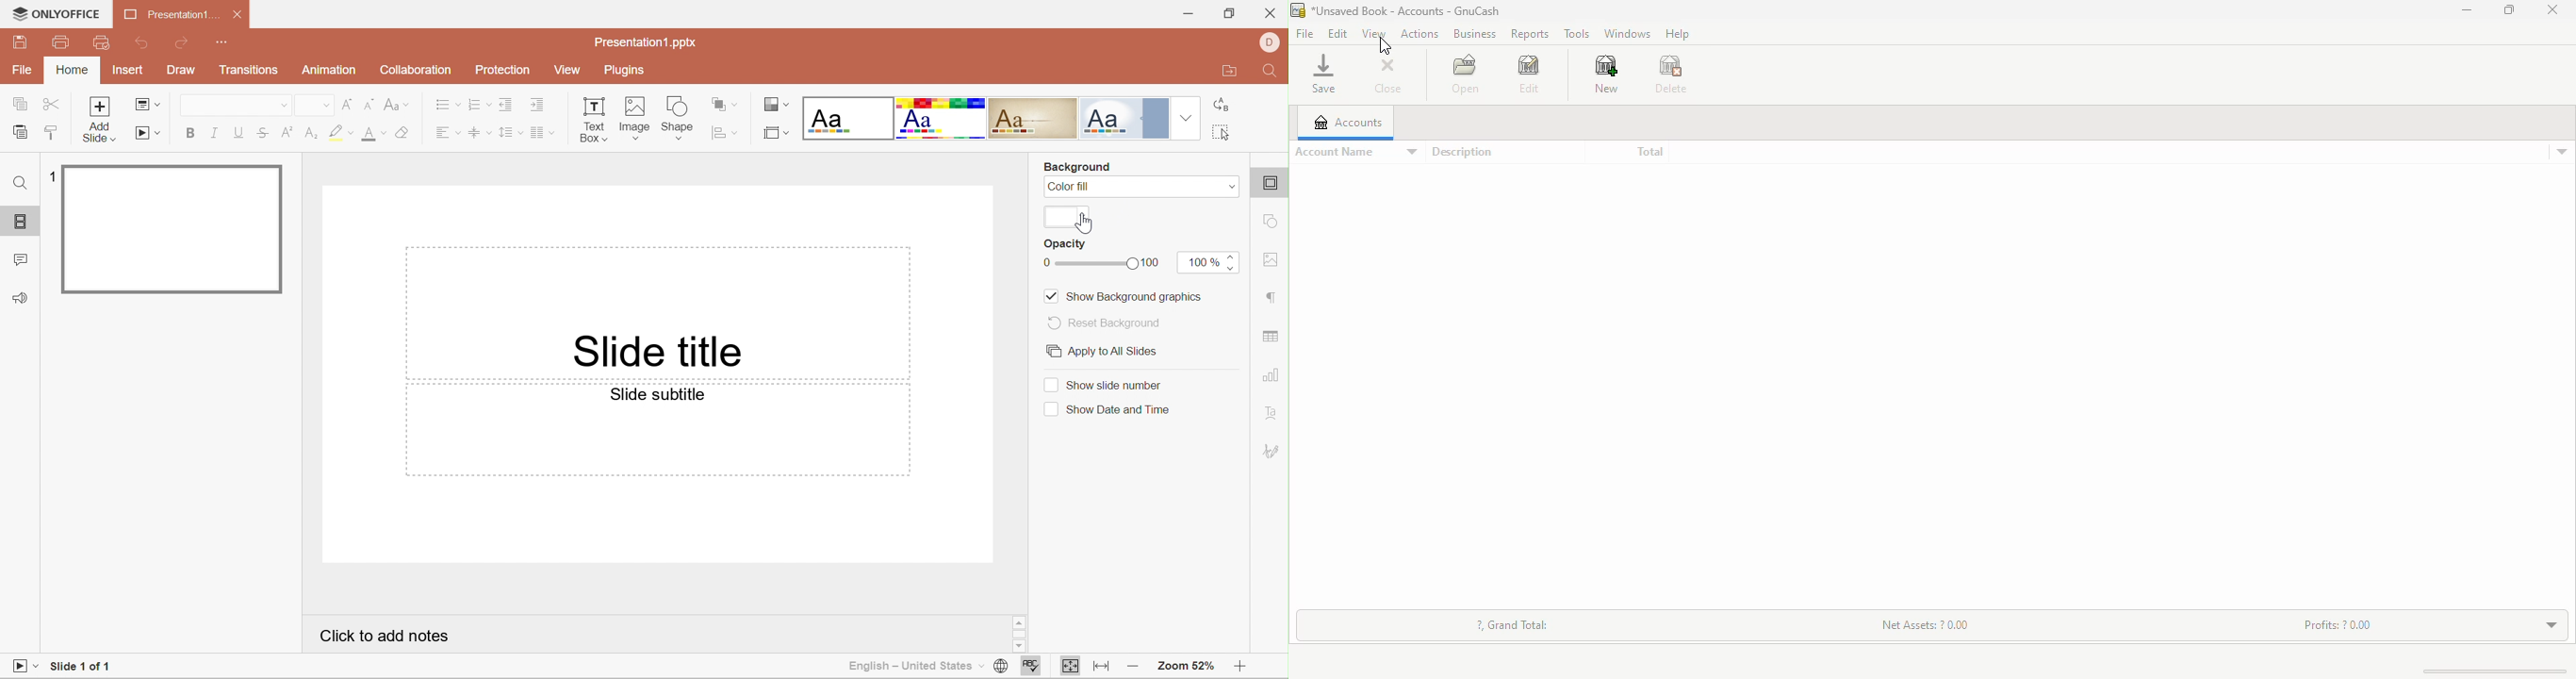  Describe the element at coordinates (368, 104) in the screenshot. I see `Decrement font size` at that location.